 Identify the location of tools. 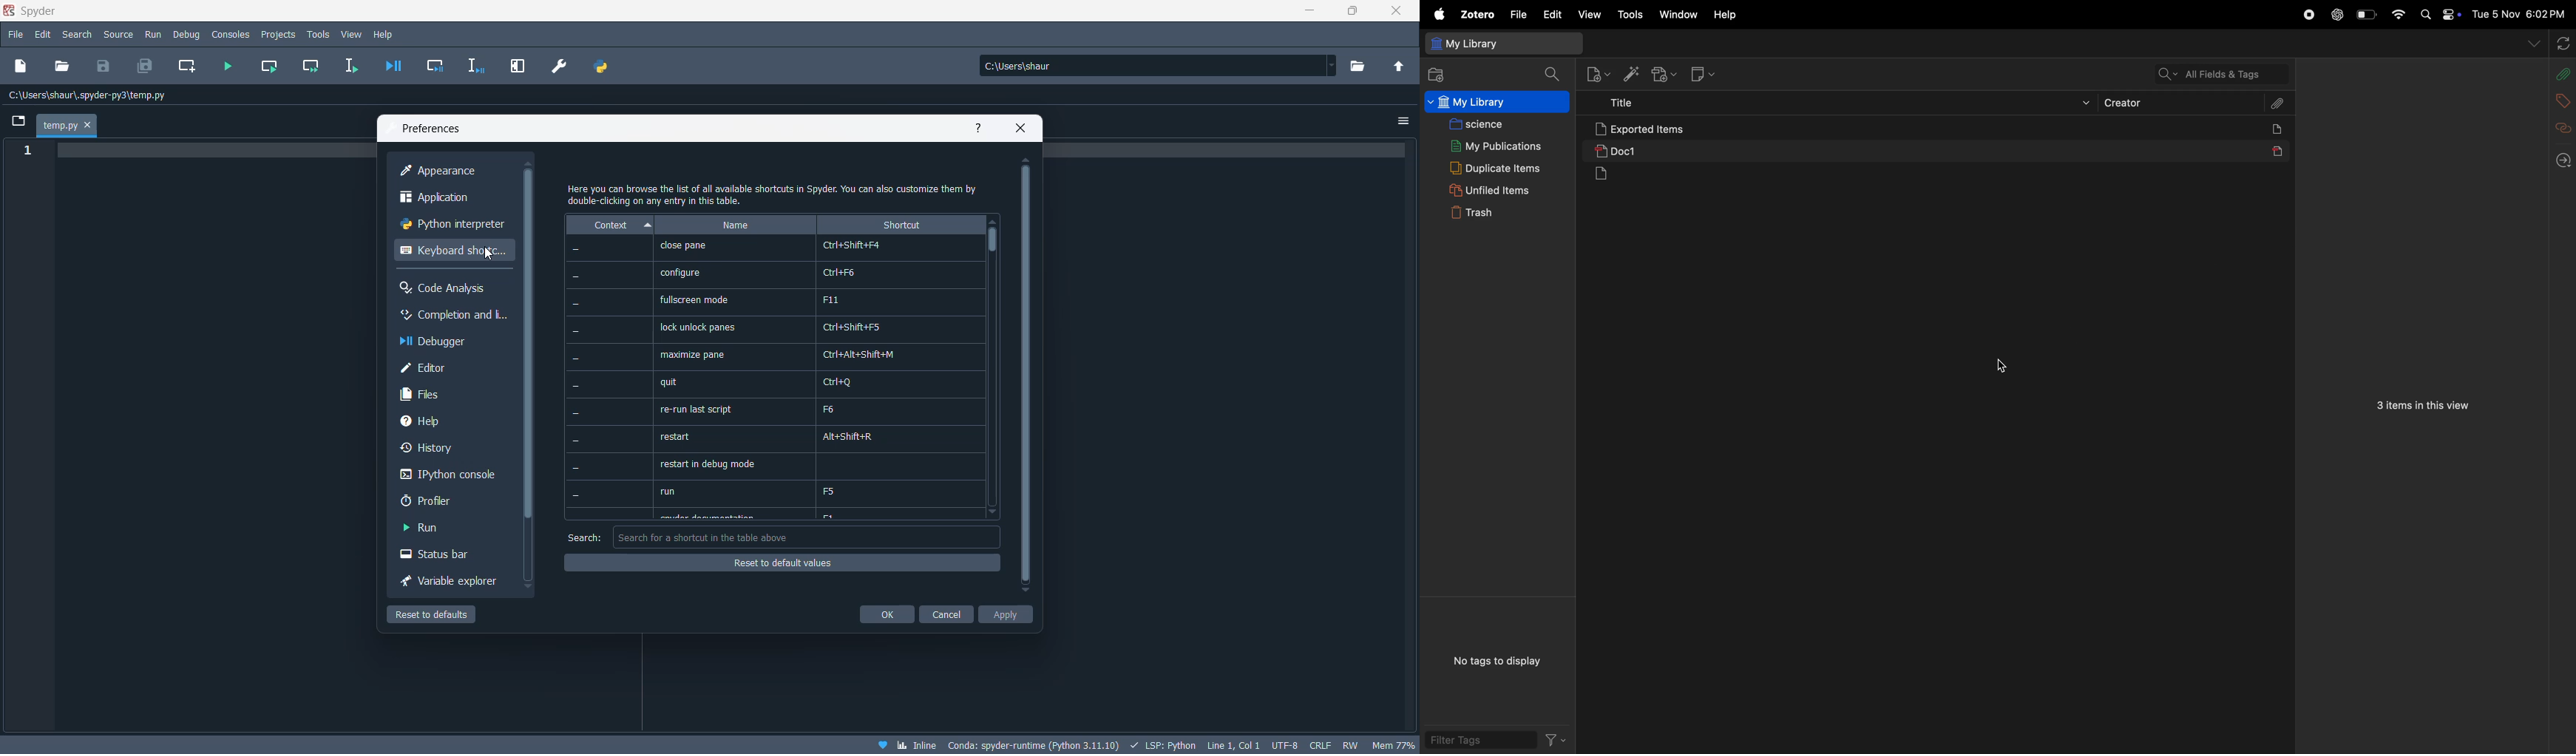
(1627, 15).